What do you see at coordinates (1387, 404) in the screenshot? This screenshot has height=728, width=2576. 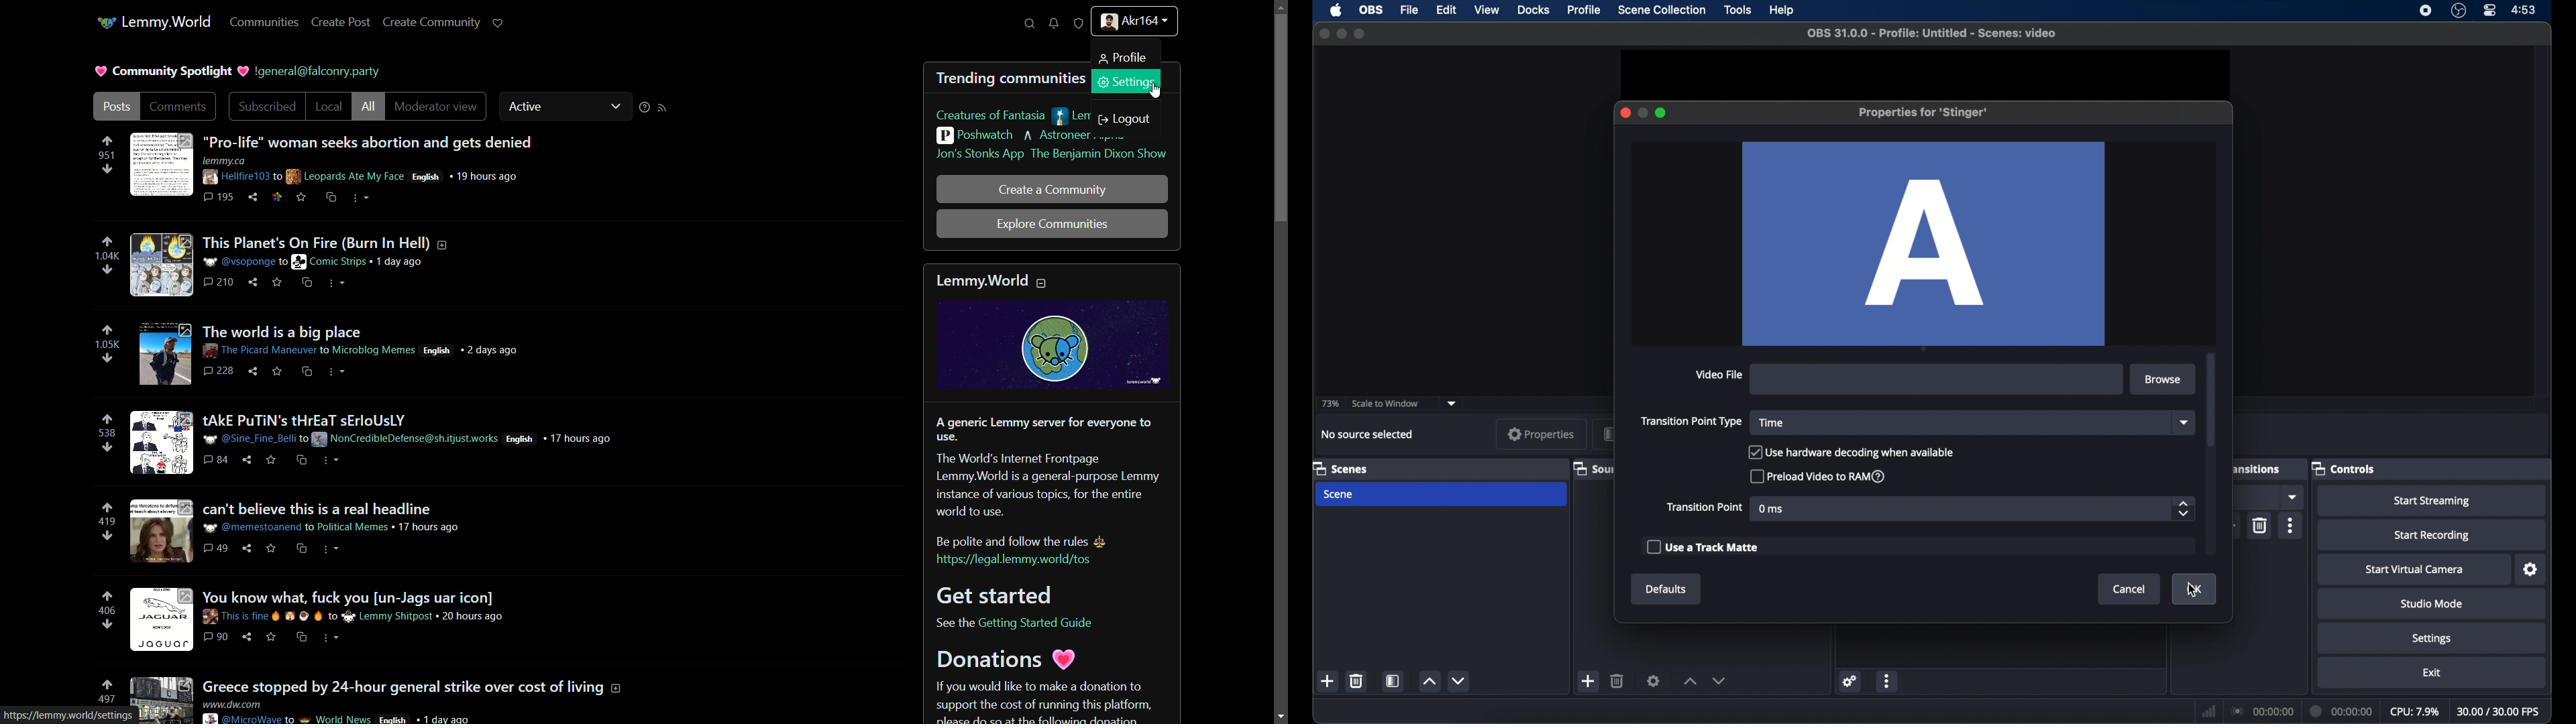 I see `scale to window` at bounding box center [1387, 404].